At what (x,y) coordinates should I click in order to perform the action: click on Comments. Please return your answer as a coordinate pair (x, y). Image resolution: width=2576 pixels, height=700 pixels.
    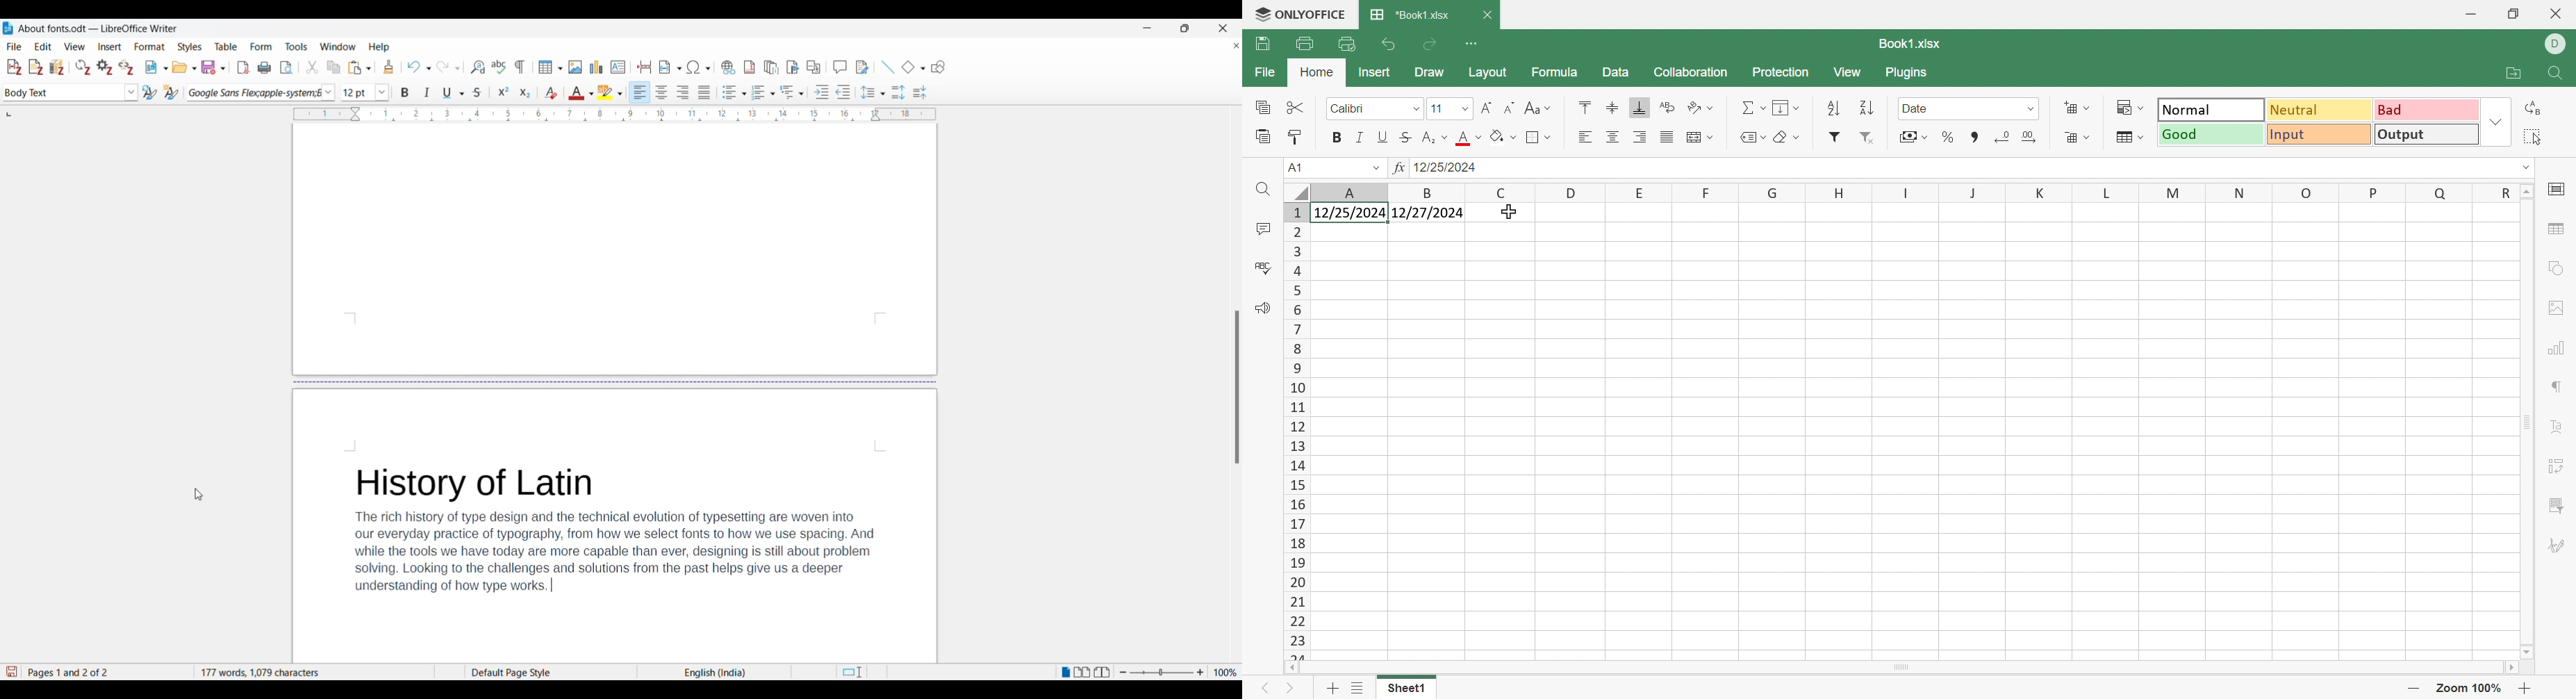
    Looking at the image, I should click on (1262, 228).